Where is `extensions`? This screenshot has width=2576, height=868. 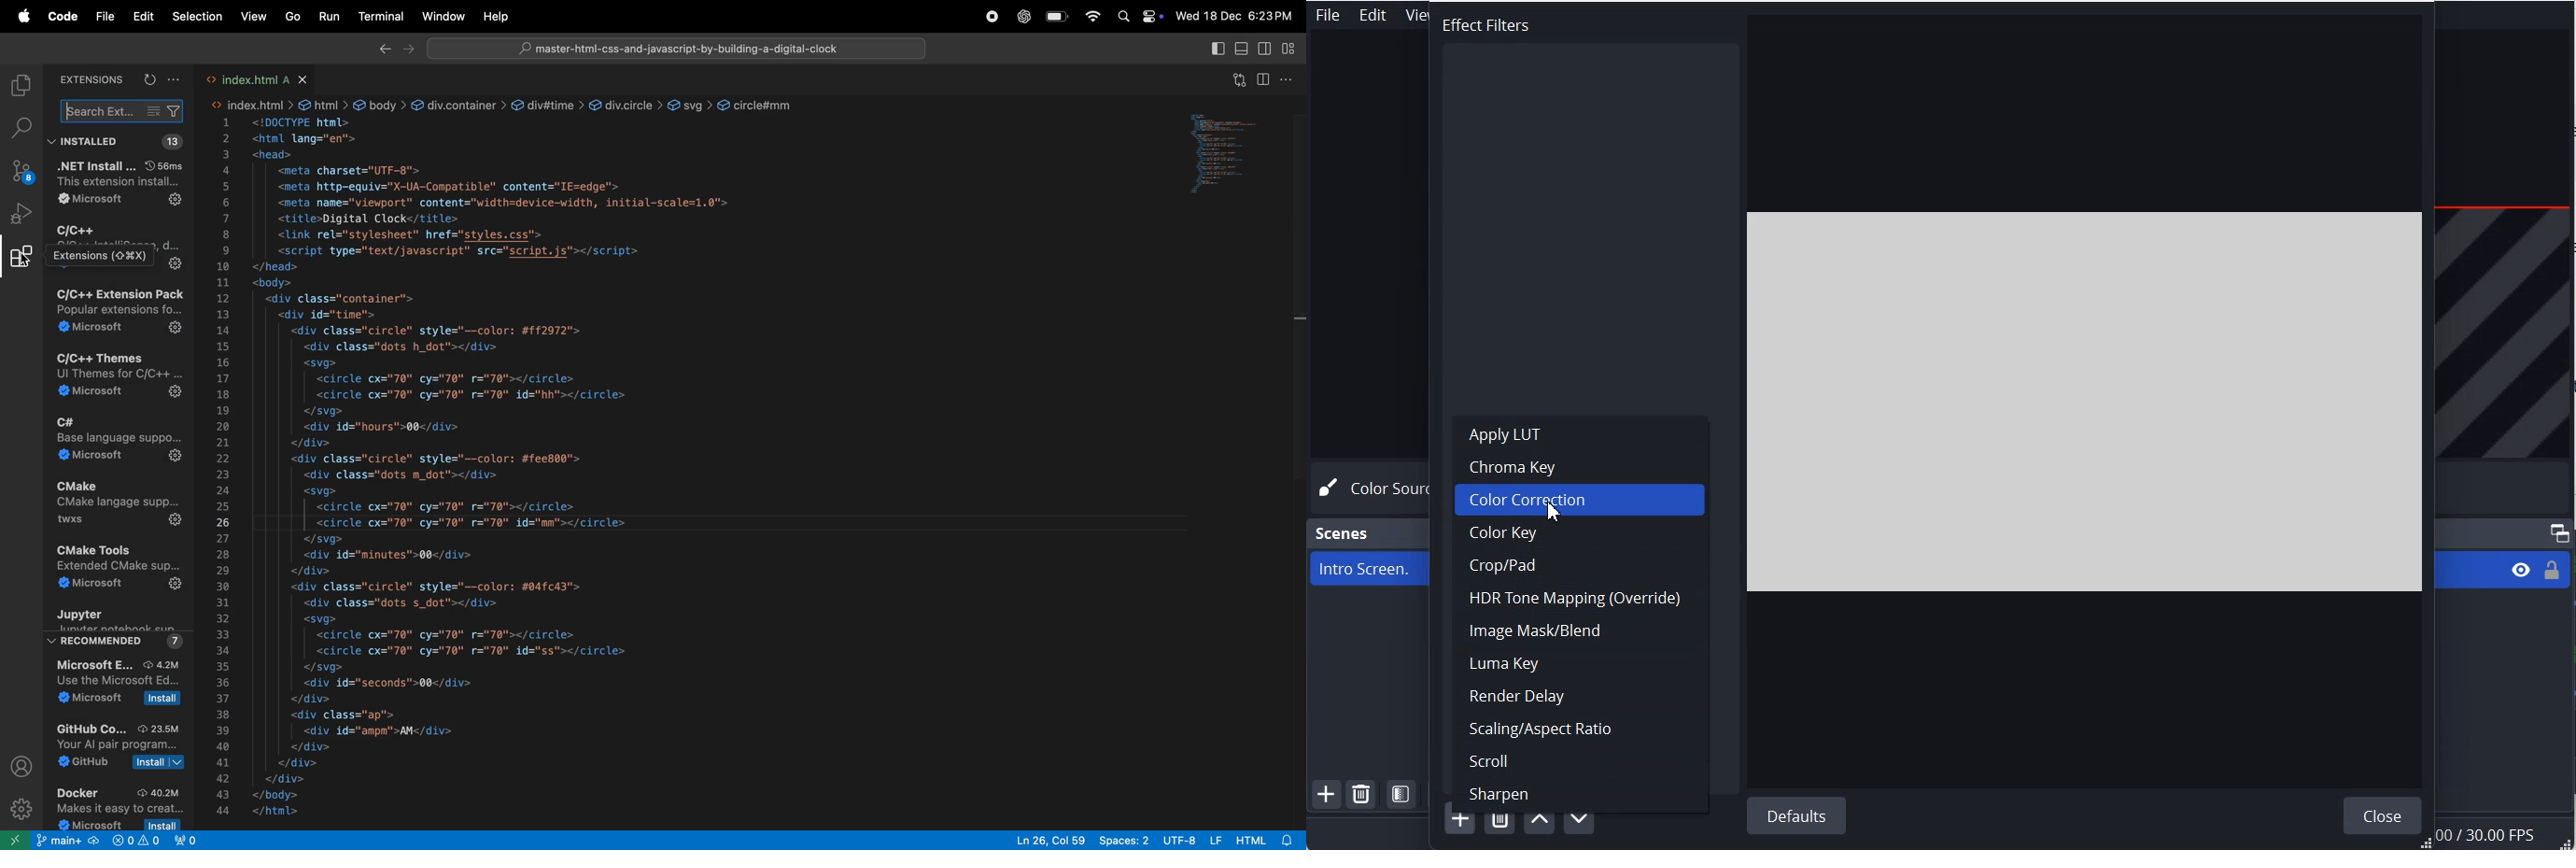 extensions is located at coordinates (21, 261).